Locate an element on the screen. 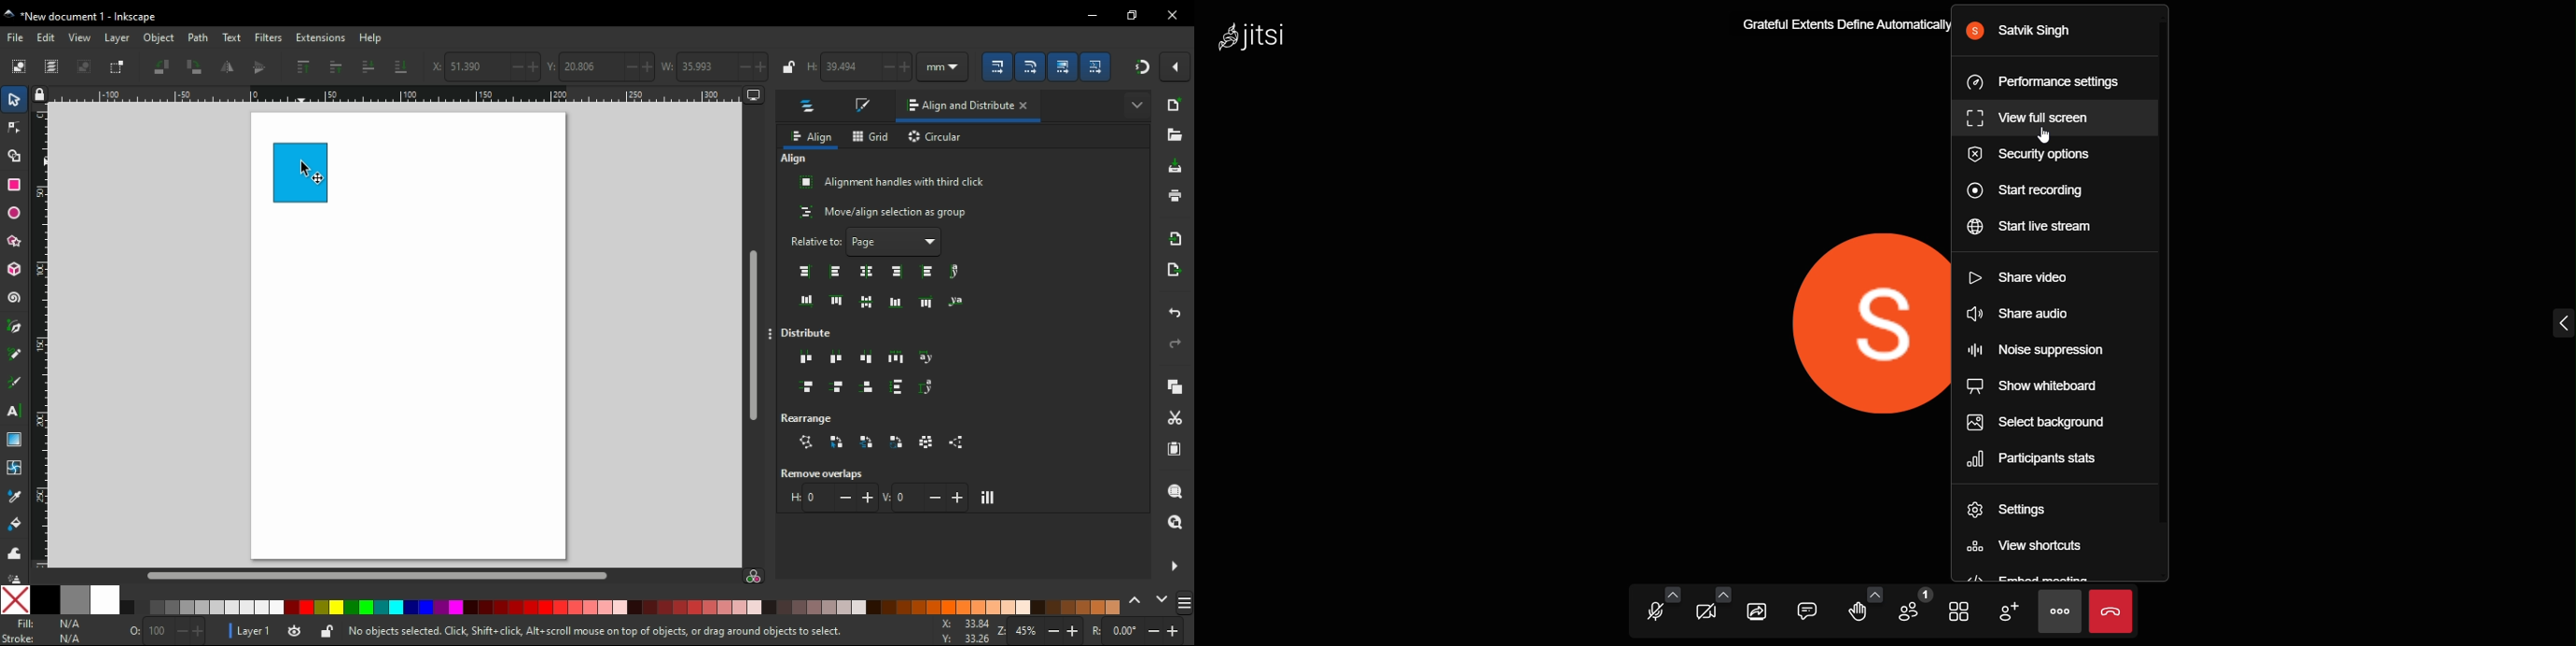 This screenshot has height=672, width=2576. select background is located at coordinates (2039, 423).